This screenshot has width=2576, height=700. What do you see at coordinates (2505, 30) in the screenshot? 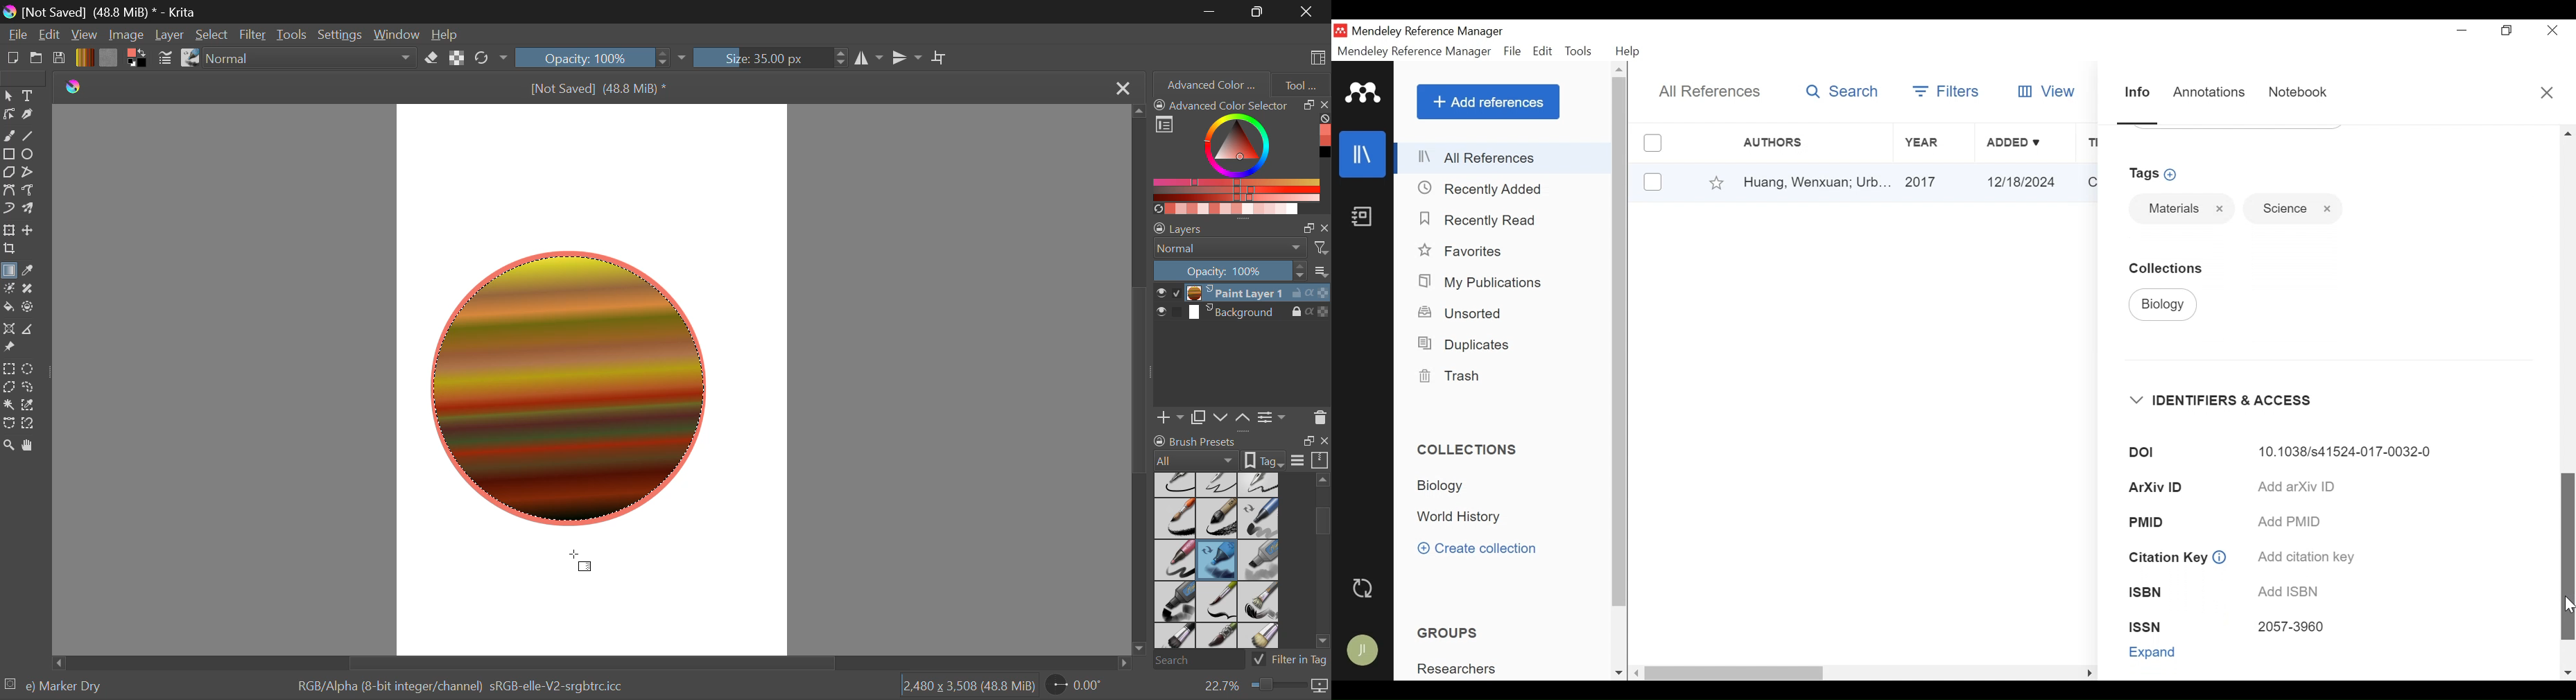
I see `Restore` at bounding box center [2505, 30].